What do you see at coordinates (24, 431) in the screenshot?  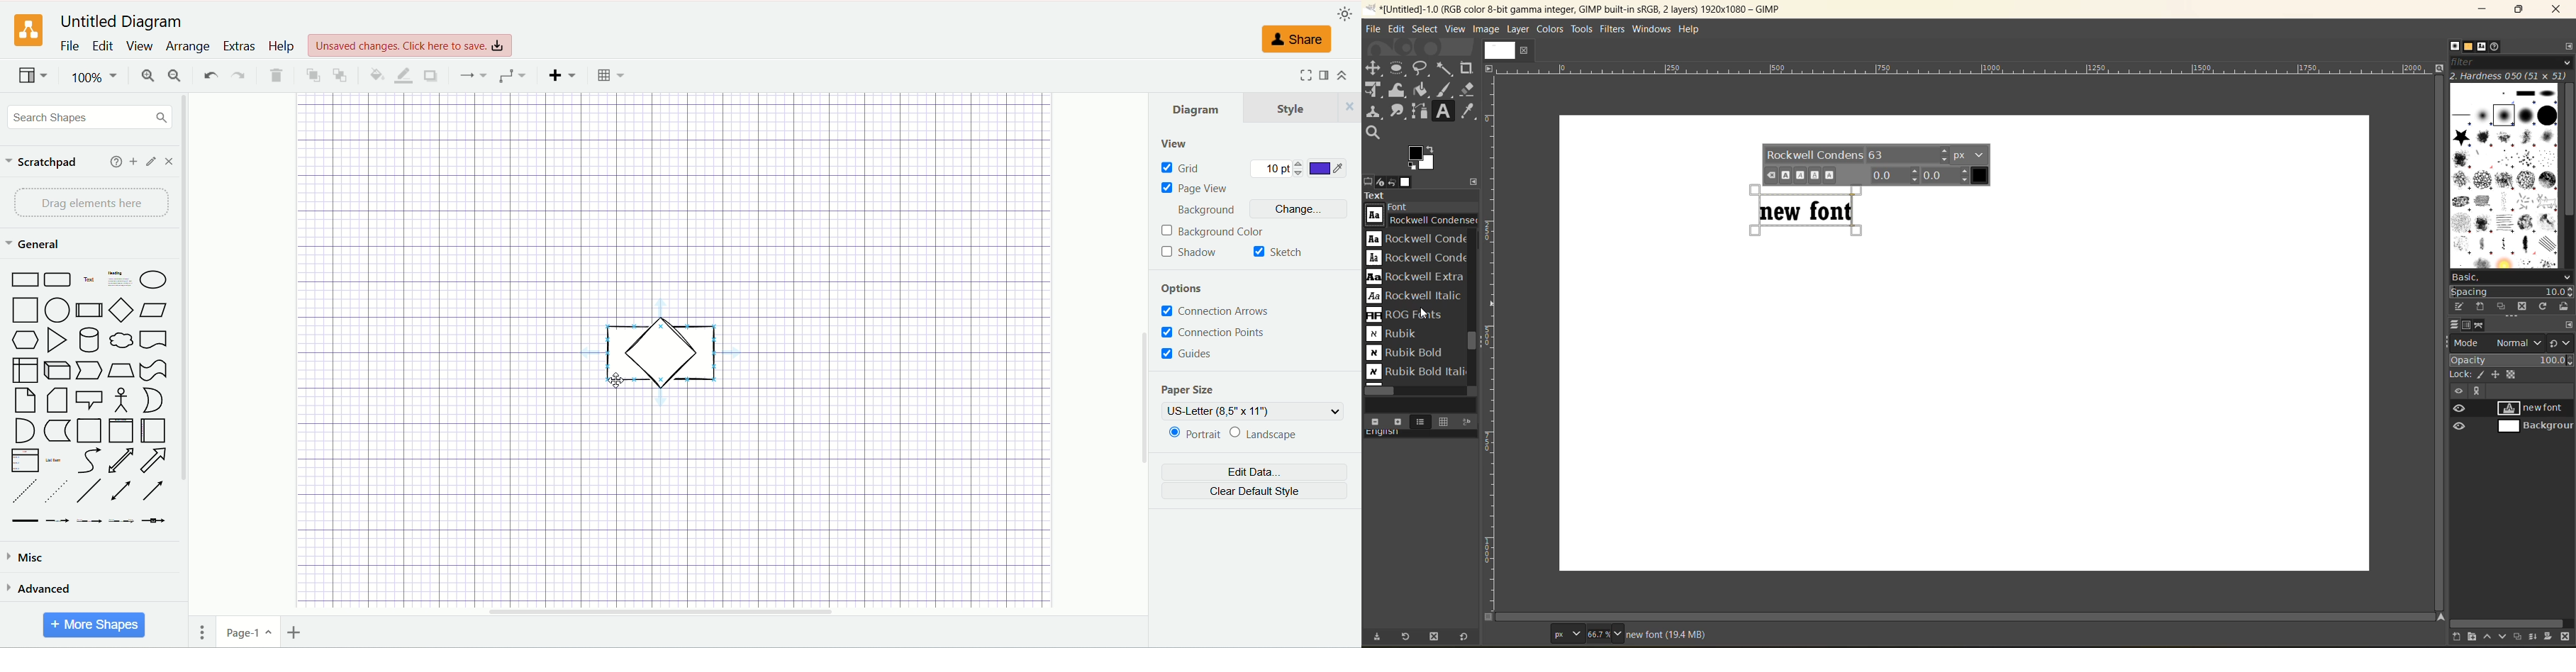 I see `AND` at bounding box center [24, 431].